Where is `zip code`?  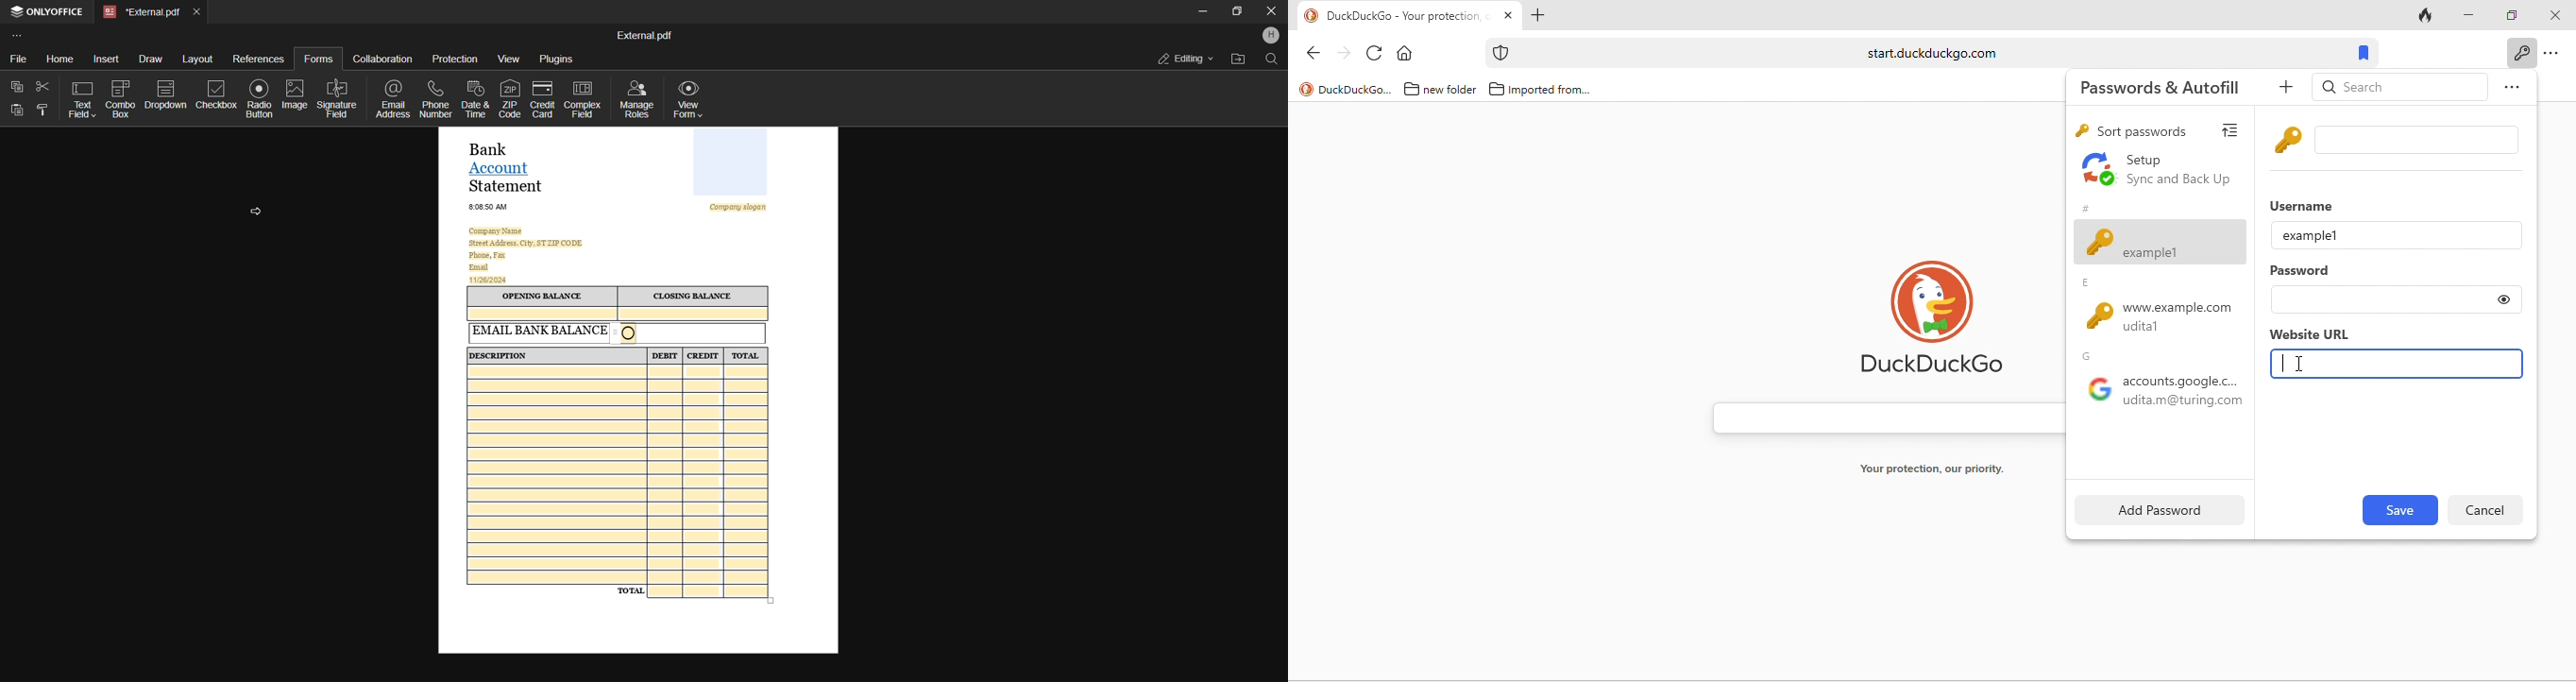 zip code is located at coordinates (508, 98).